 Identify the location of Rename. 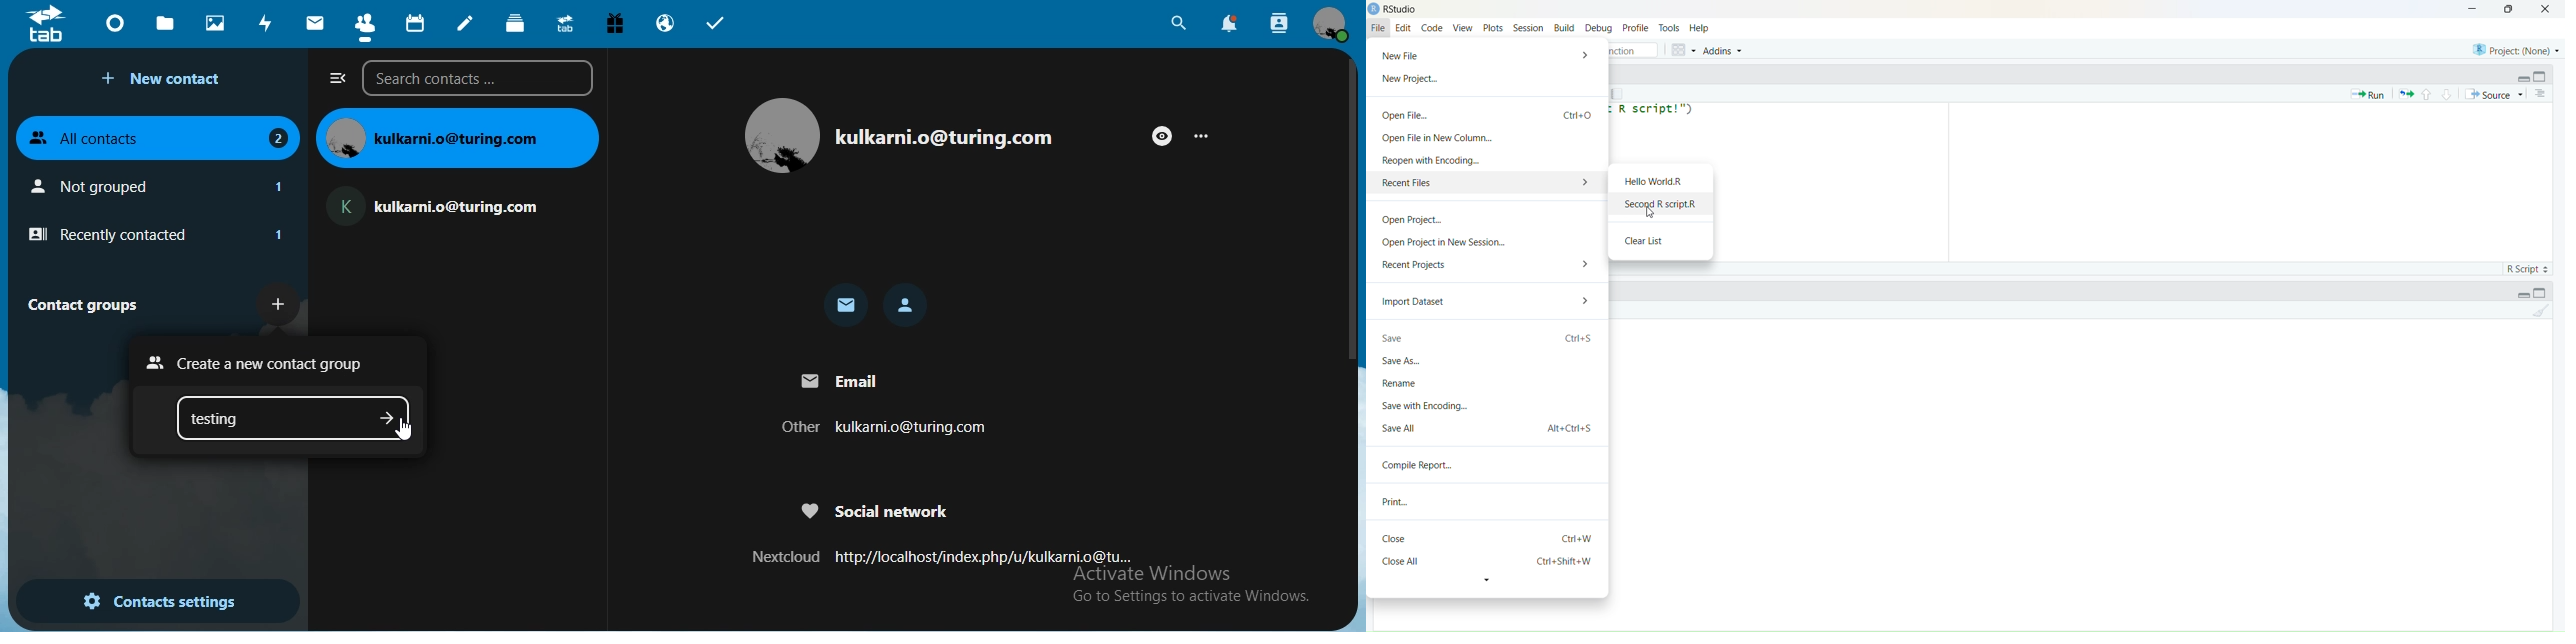
(1405, 383).